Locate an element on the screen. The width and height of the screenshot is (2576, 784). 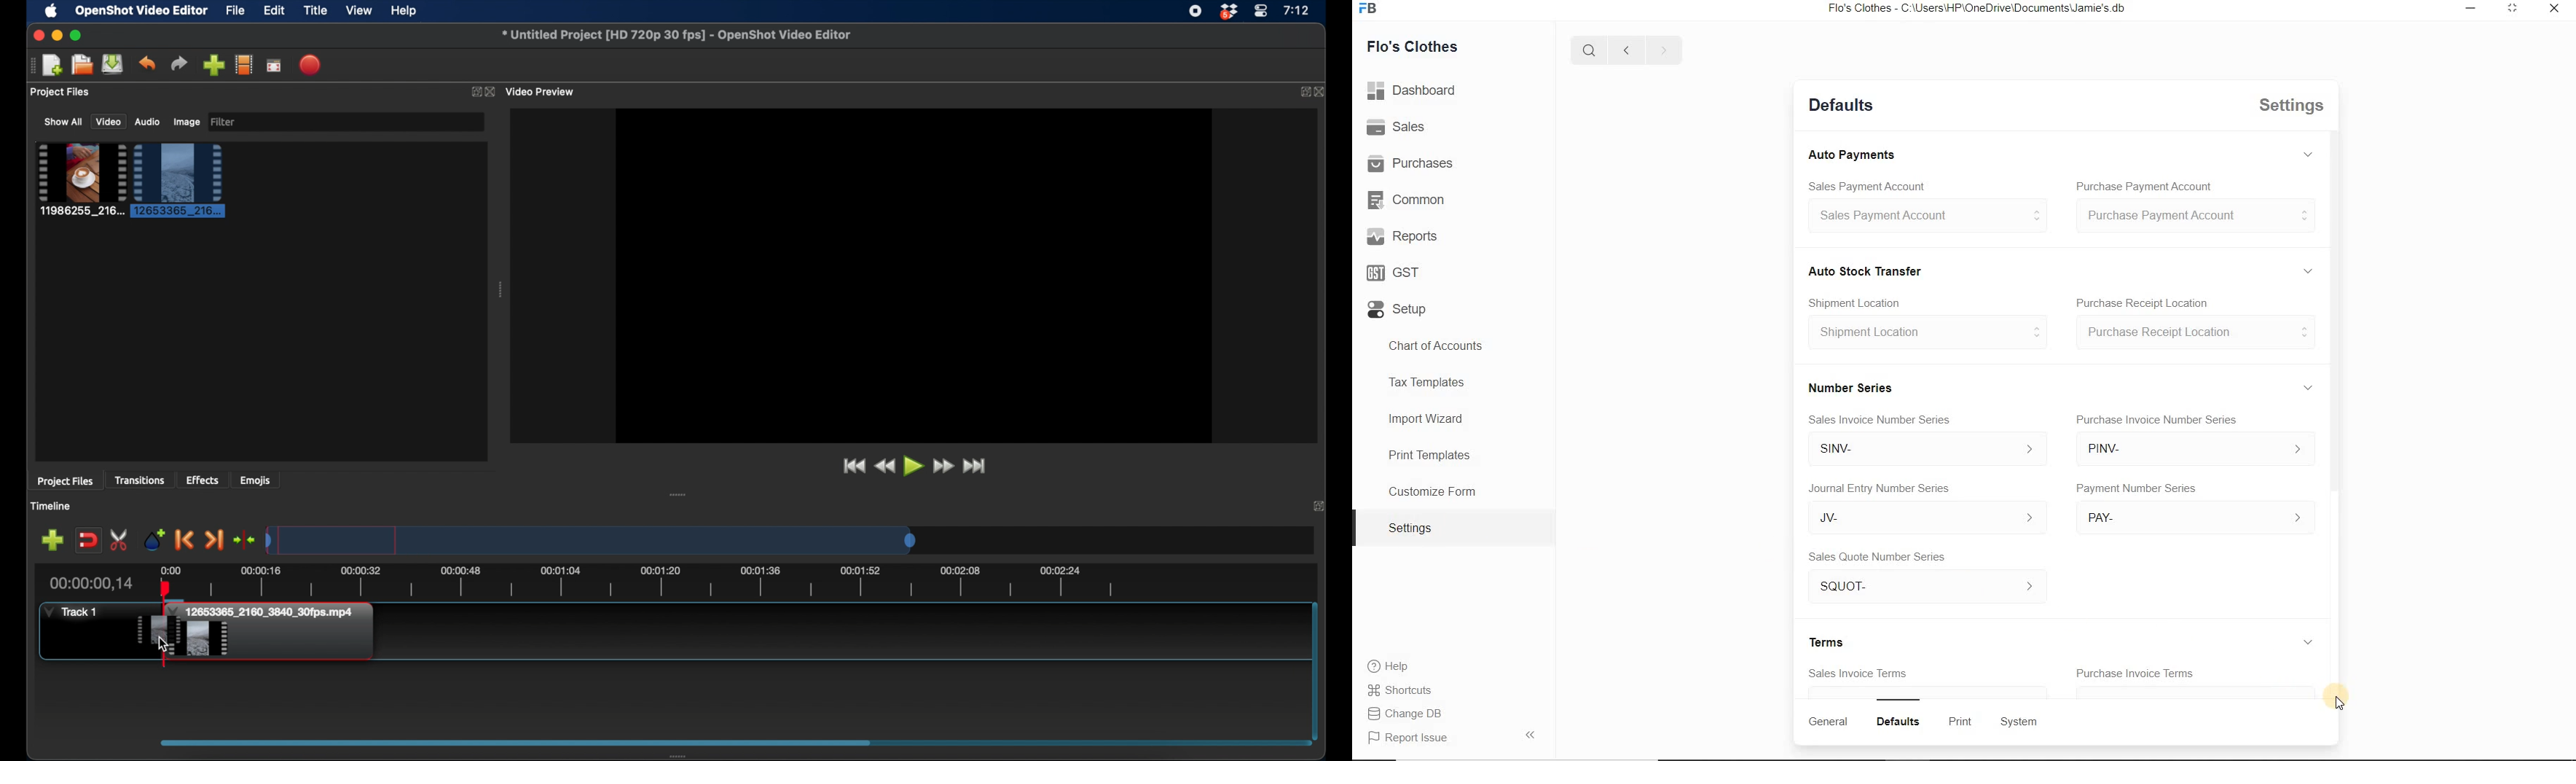
Defaults is located at coordinates (1899, 719).